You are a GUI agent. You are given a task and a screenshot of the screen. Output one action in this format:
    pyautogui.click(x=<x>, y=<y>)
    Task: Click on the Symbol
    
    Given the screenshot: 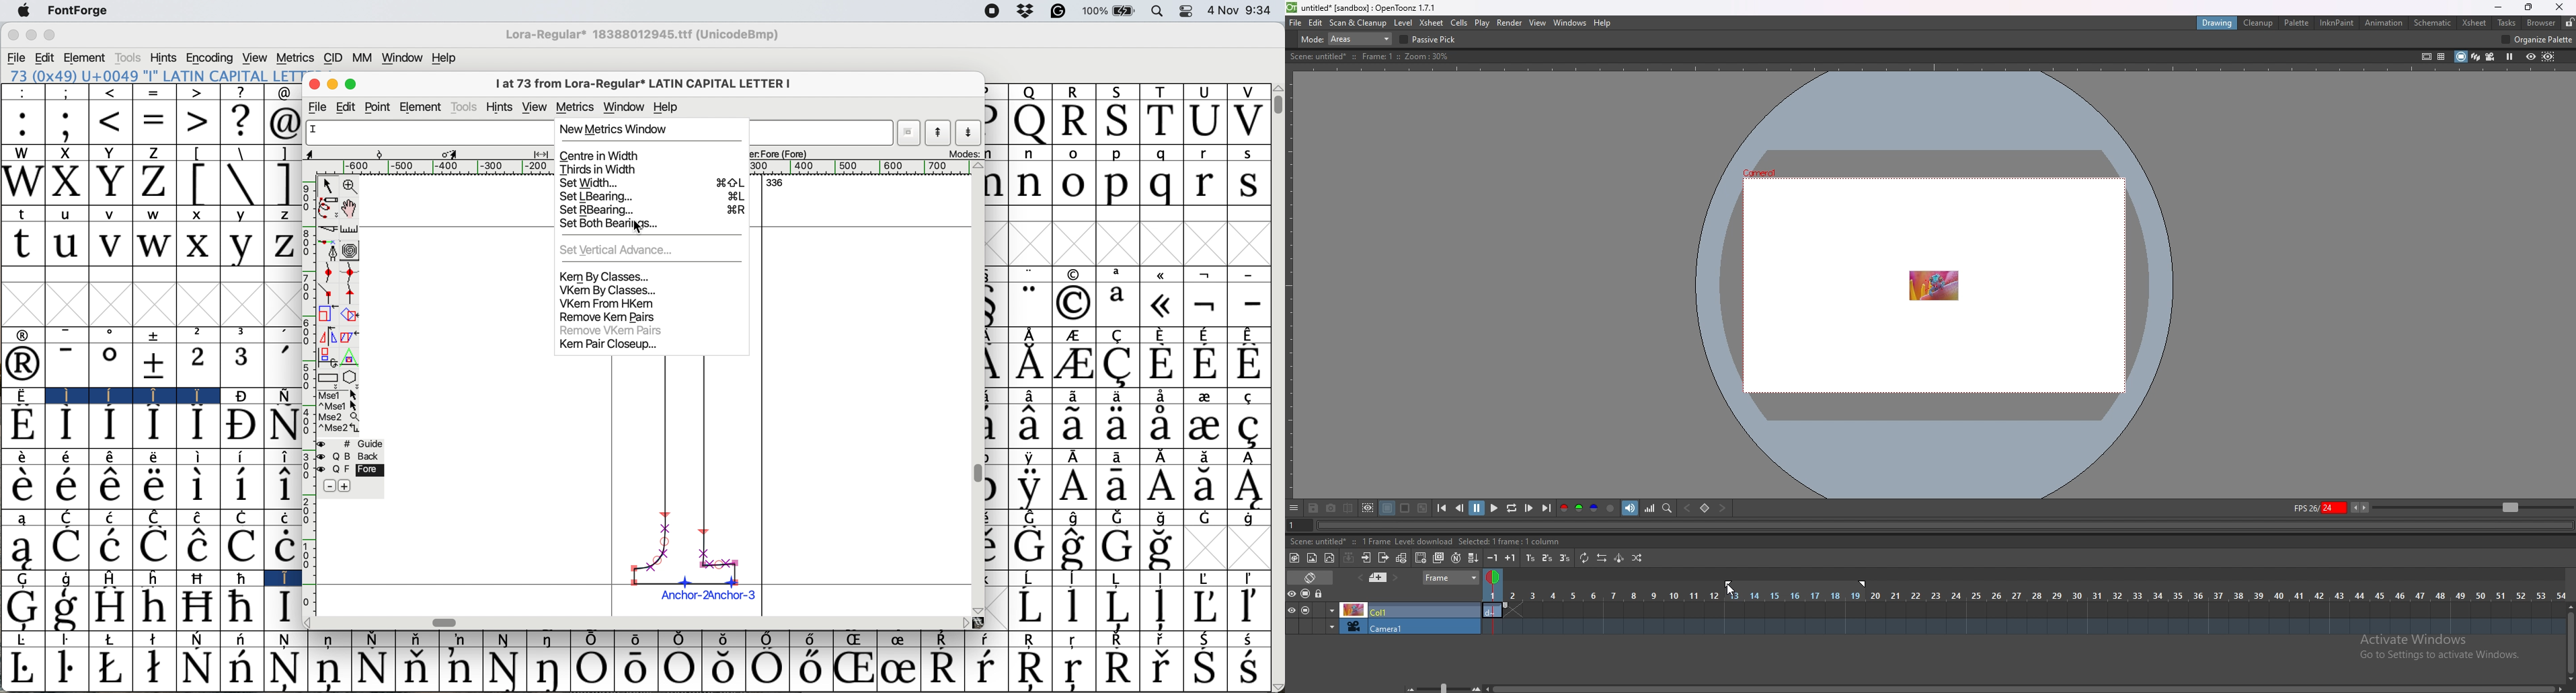 What is the action you would take?
    pyautogui.click(x=902, y=639)
    